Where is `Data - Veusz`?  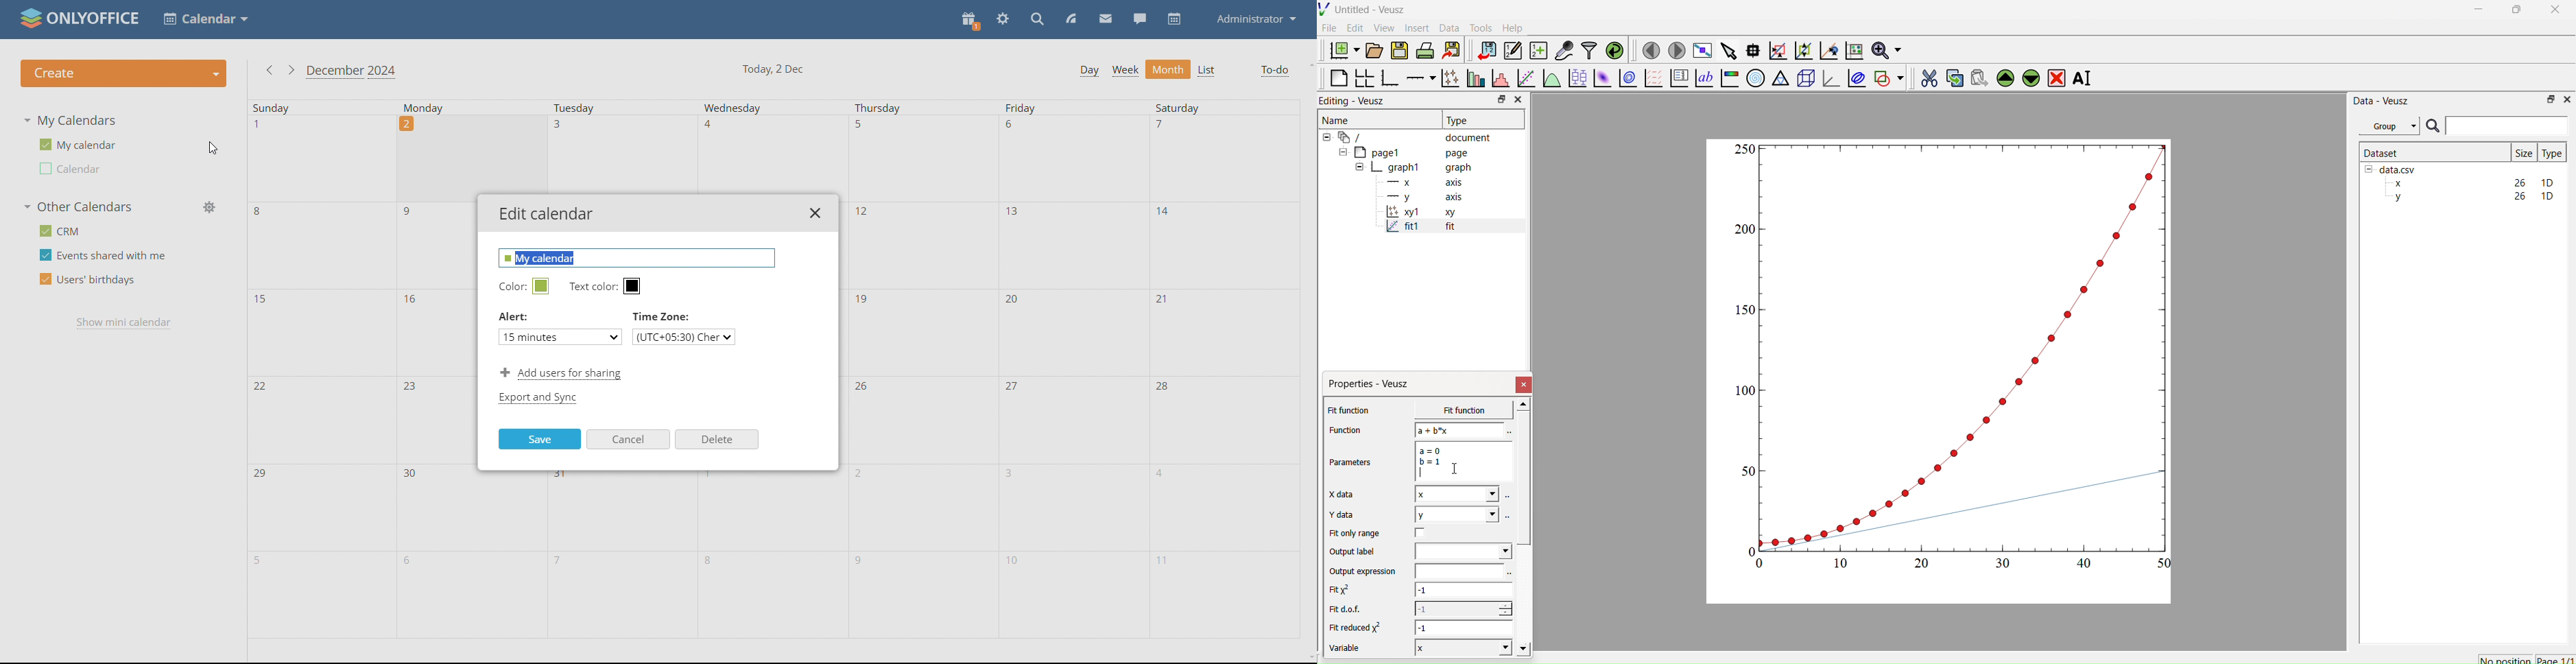
Data - Veusz is located at coordinates (2382, 100).